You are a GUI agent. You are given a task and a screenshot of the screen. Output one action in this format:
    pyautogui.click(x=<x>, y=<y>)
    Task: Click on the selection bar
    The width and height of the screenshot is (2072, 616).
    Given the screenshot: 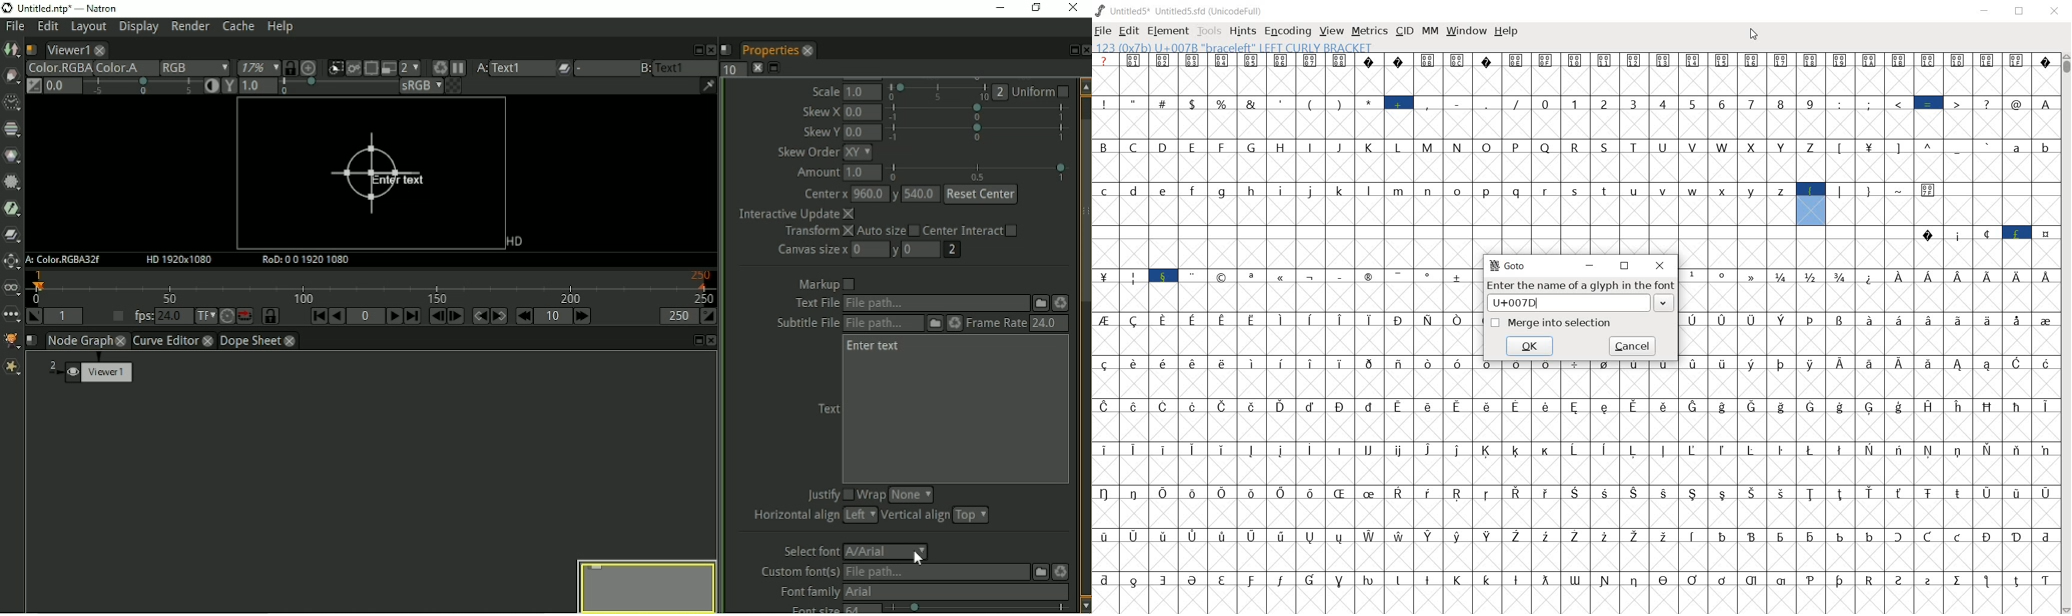 What is the action you would take?
    pyautogui.click(x=336, y=87)
    